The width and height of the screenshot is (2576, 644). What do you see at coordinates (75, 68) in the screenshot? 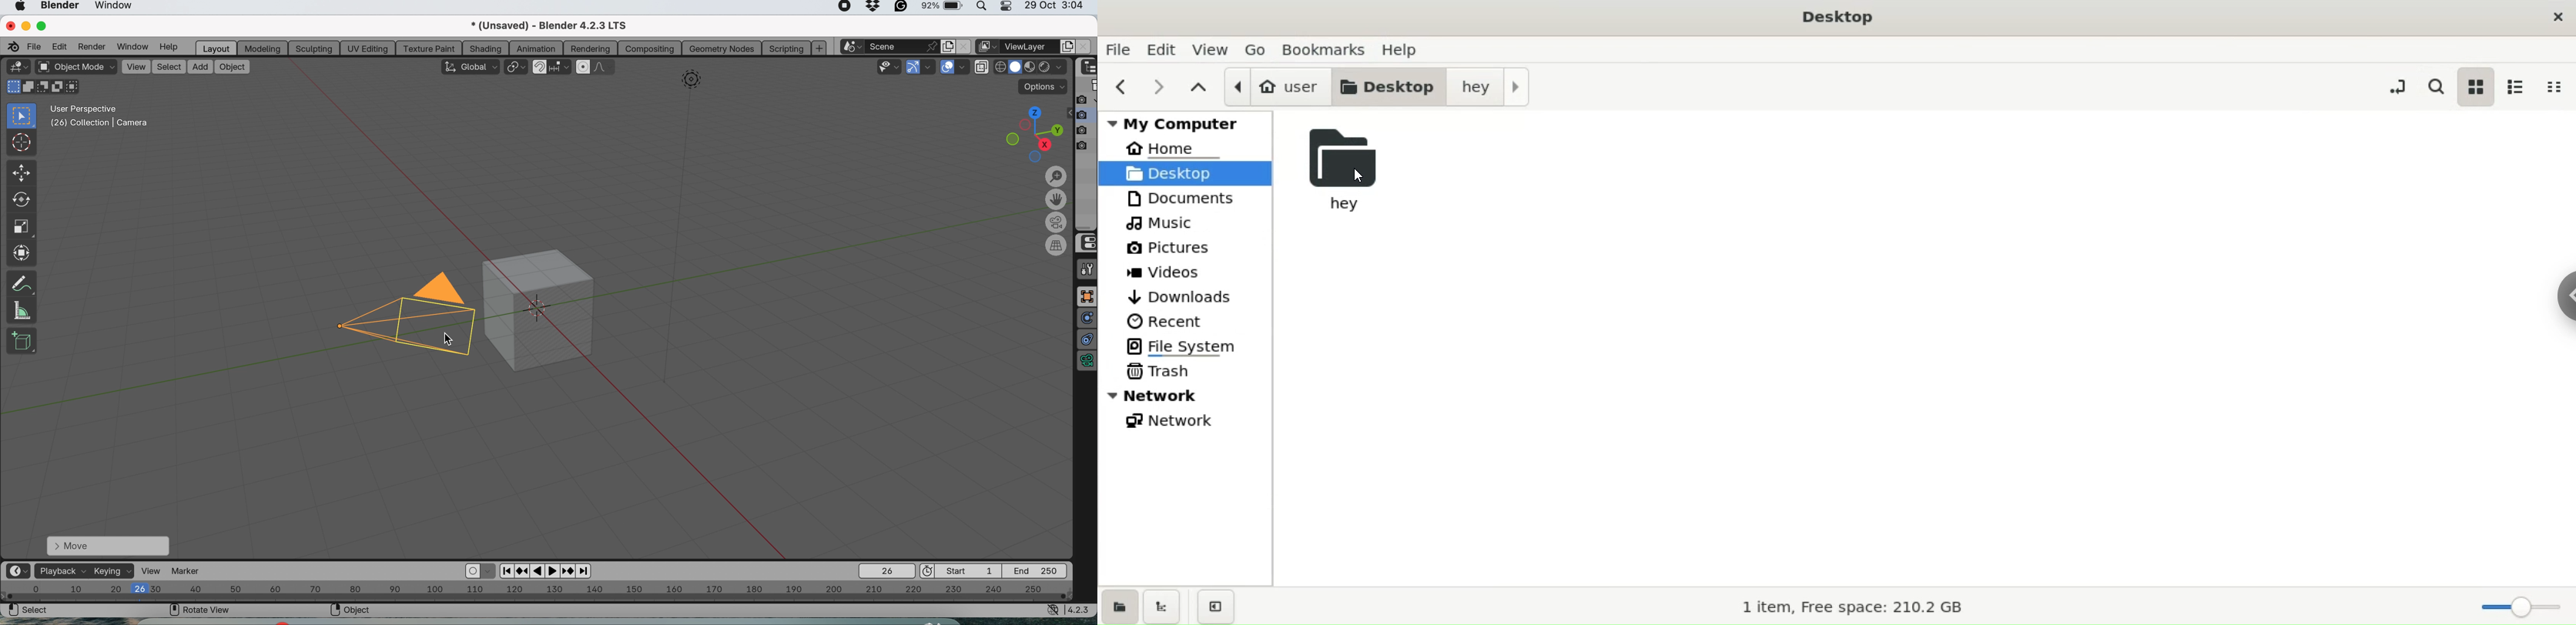
I see `object mode` at bounding box center [75, 68].